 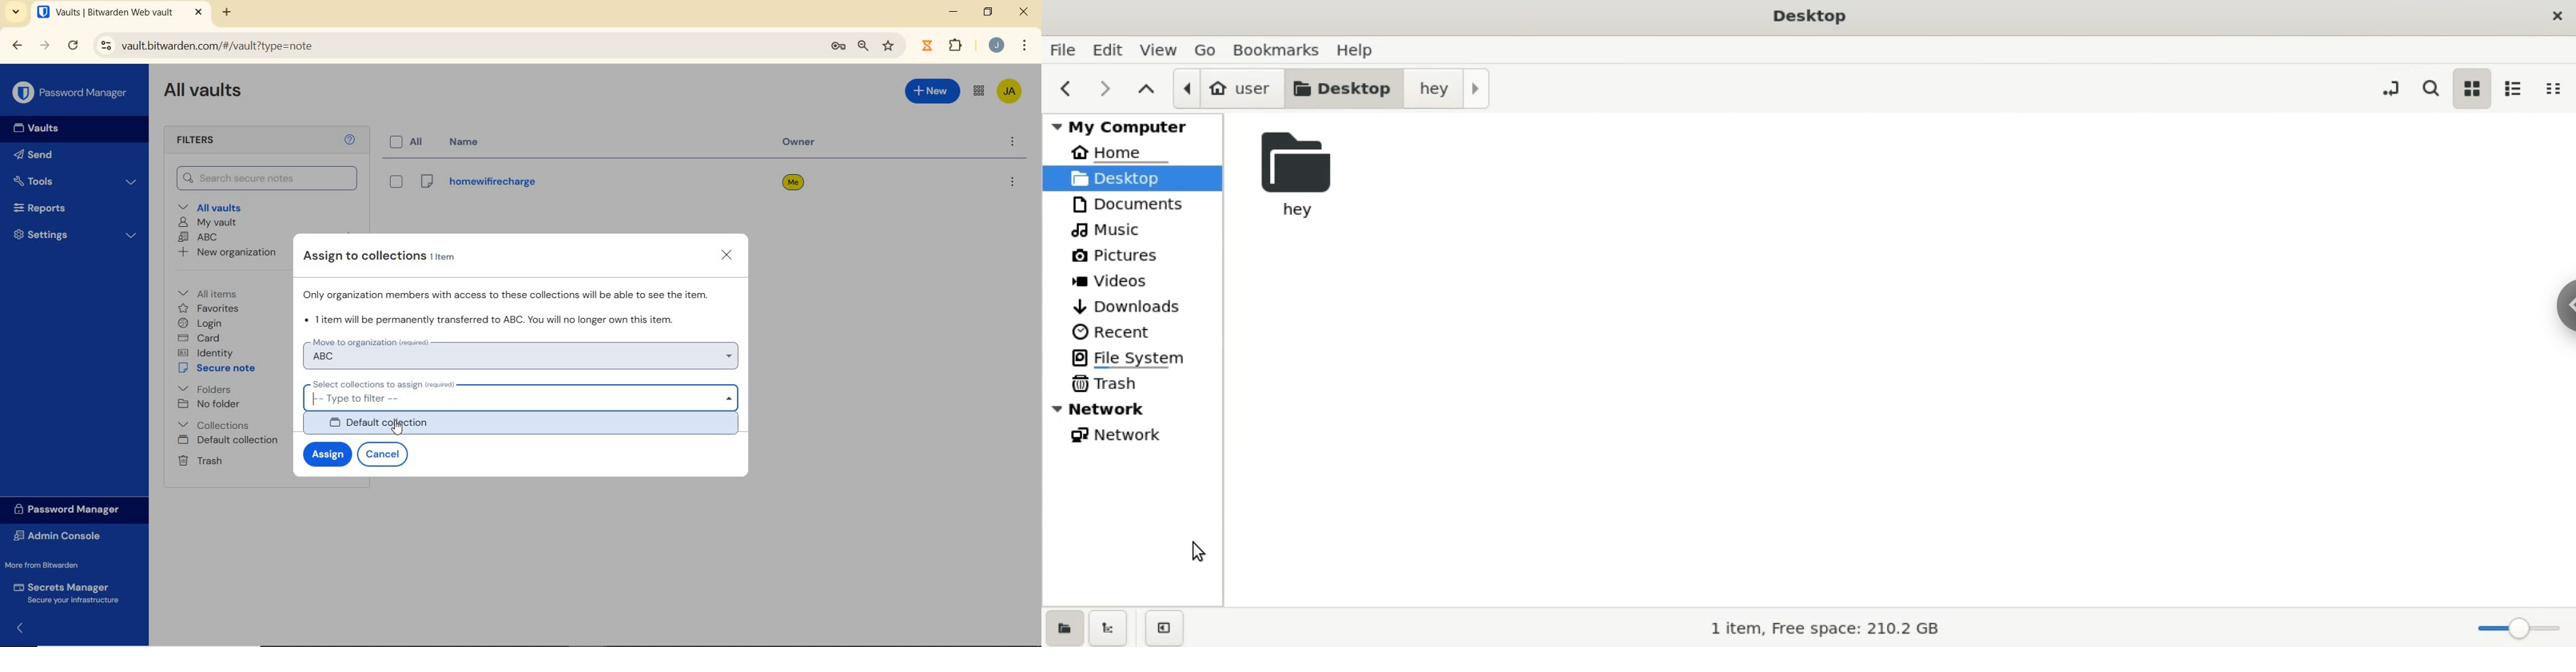 I want to click on my computer, so click(x=1134, y=127).